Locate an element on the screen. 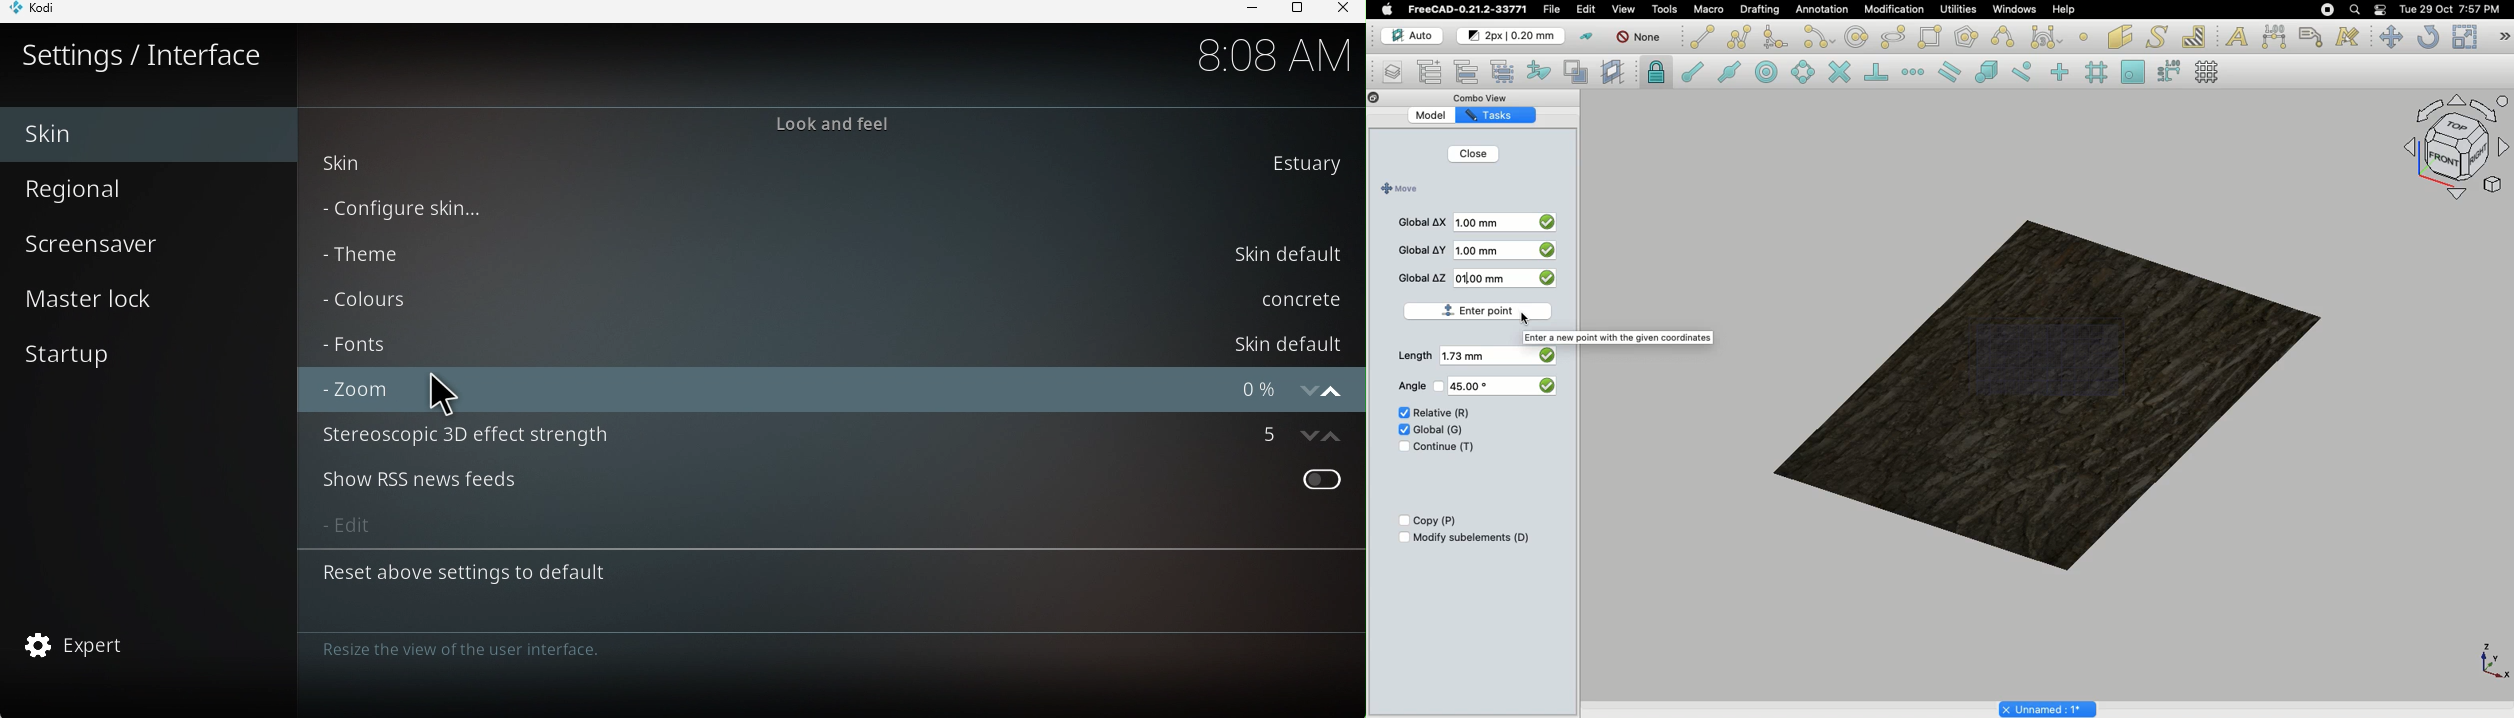  checkbox is located at coordinates (1549, 281).